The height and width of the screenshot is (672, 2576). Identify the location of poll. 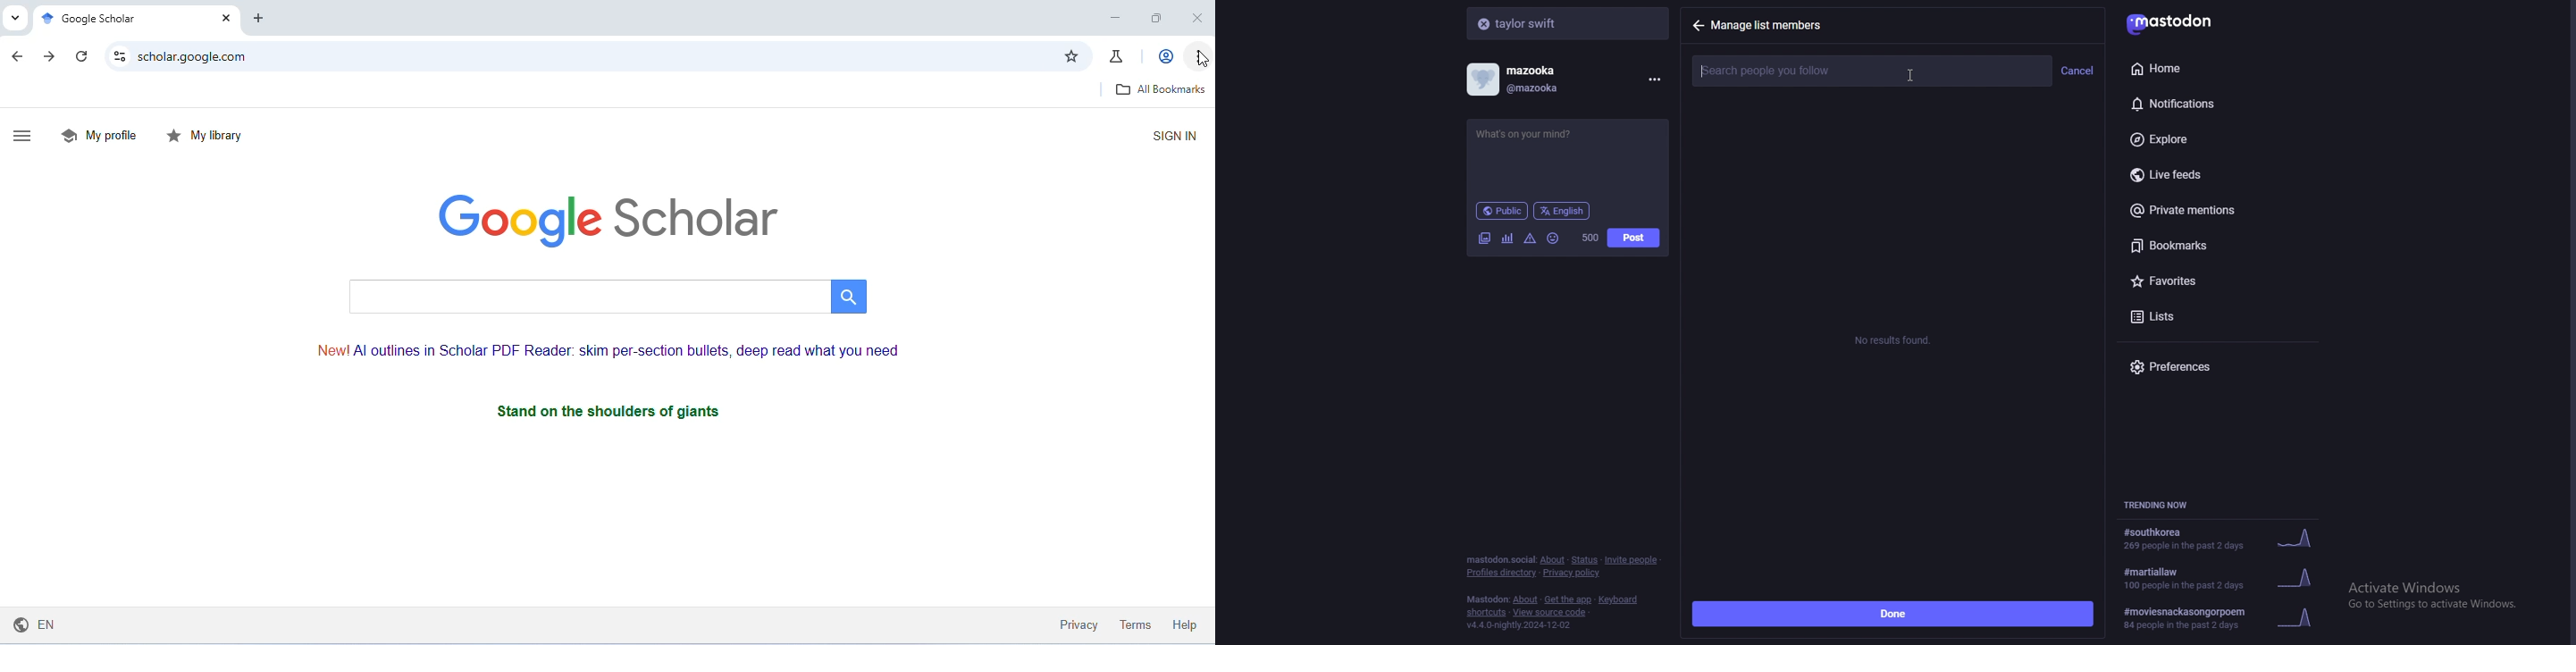
(1507, 238).